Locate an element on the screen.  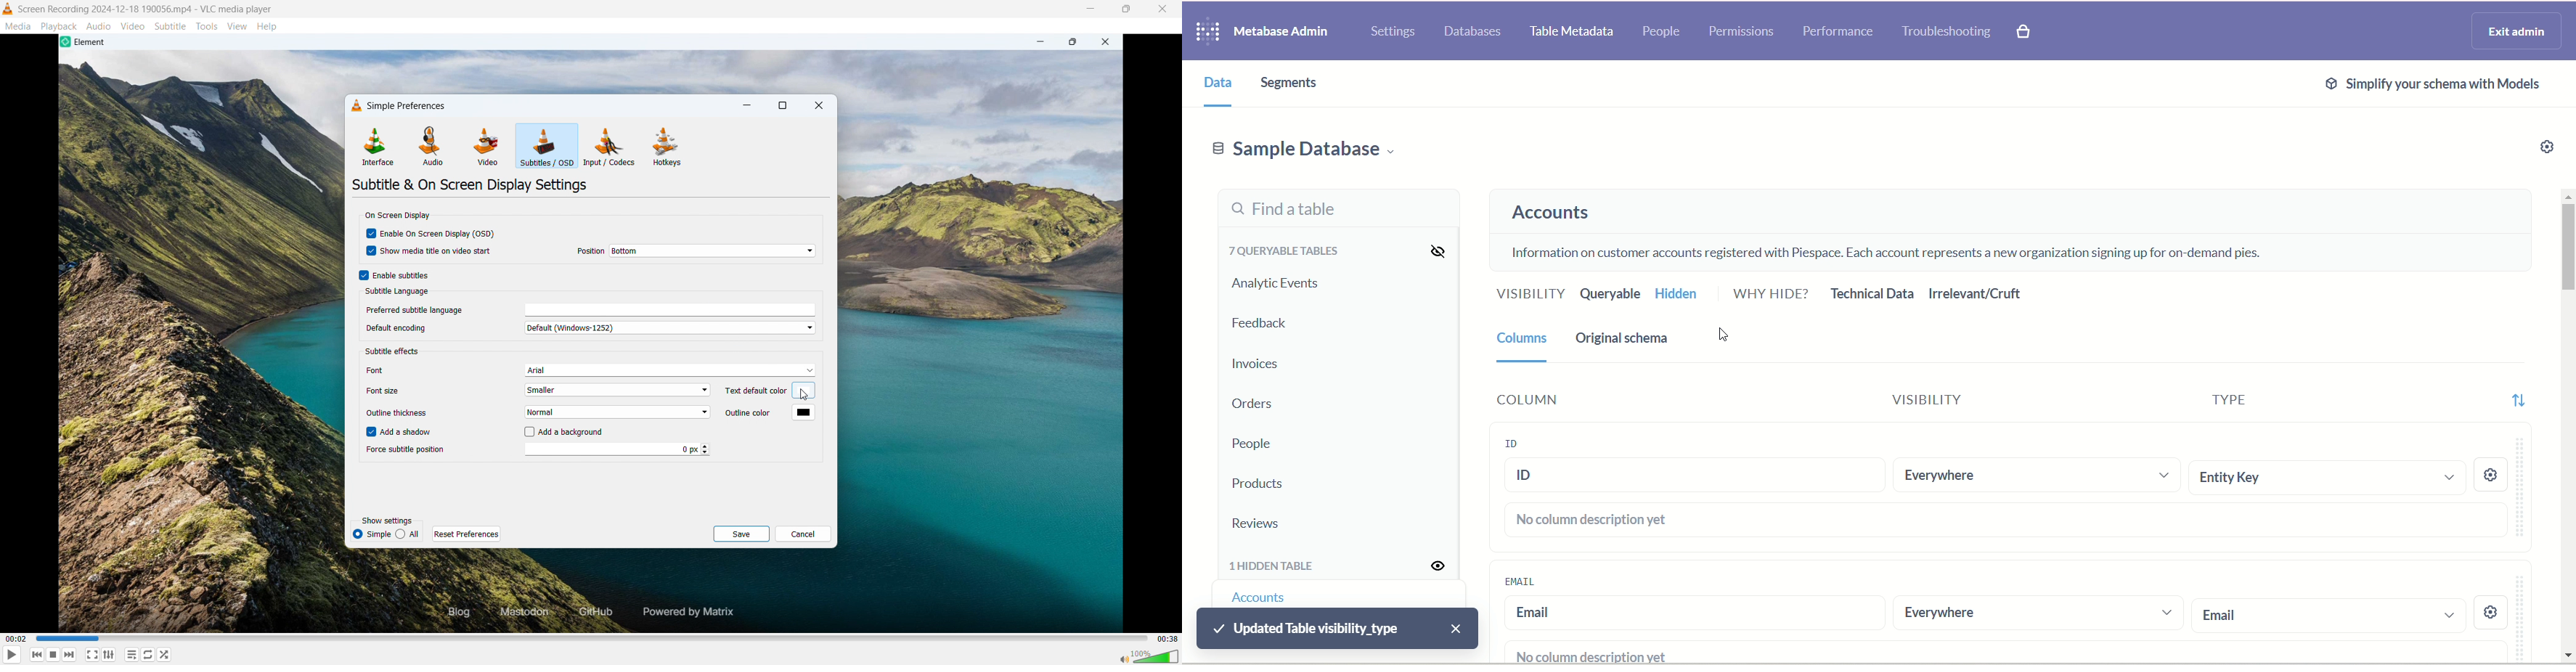
find a table is located at coordinates (1331, 212).